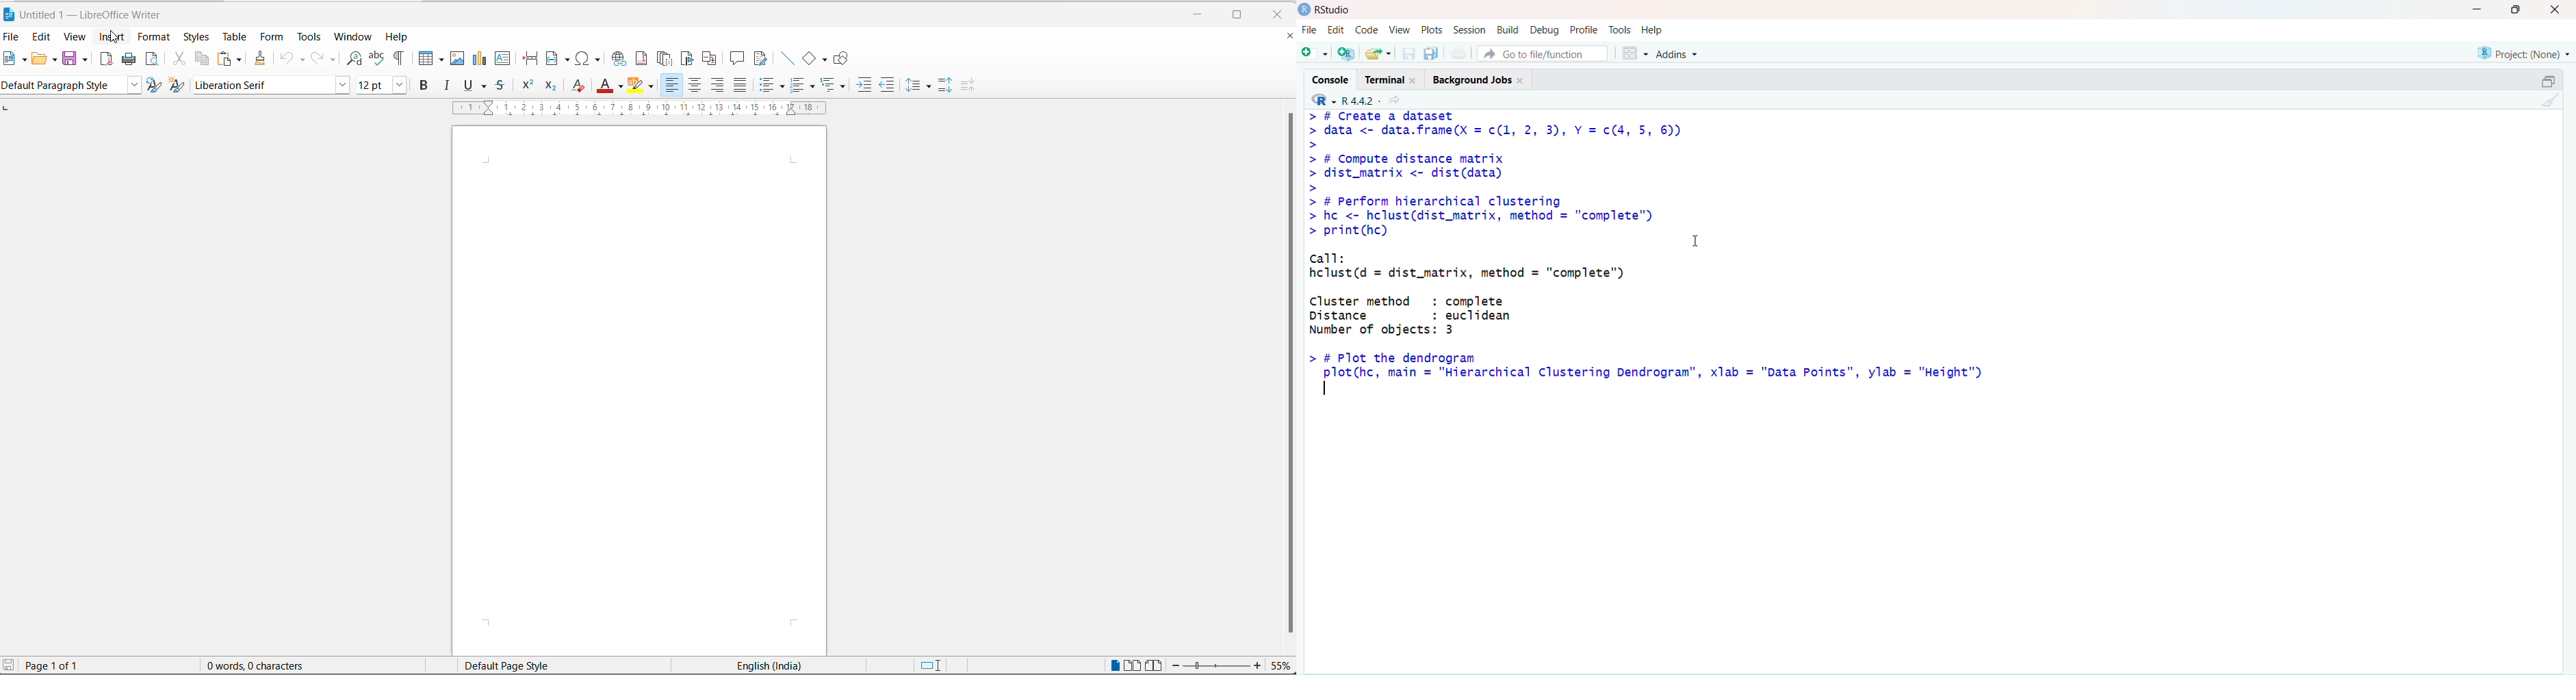 The image size is (2576, 700). Describe the element at coordinates (737, 59) in the screenshot. I see `insert comments` at that location.